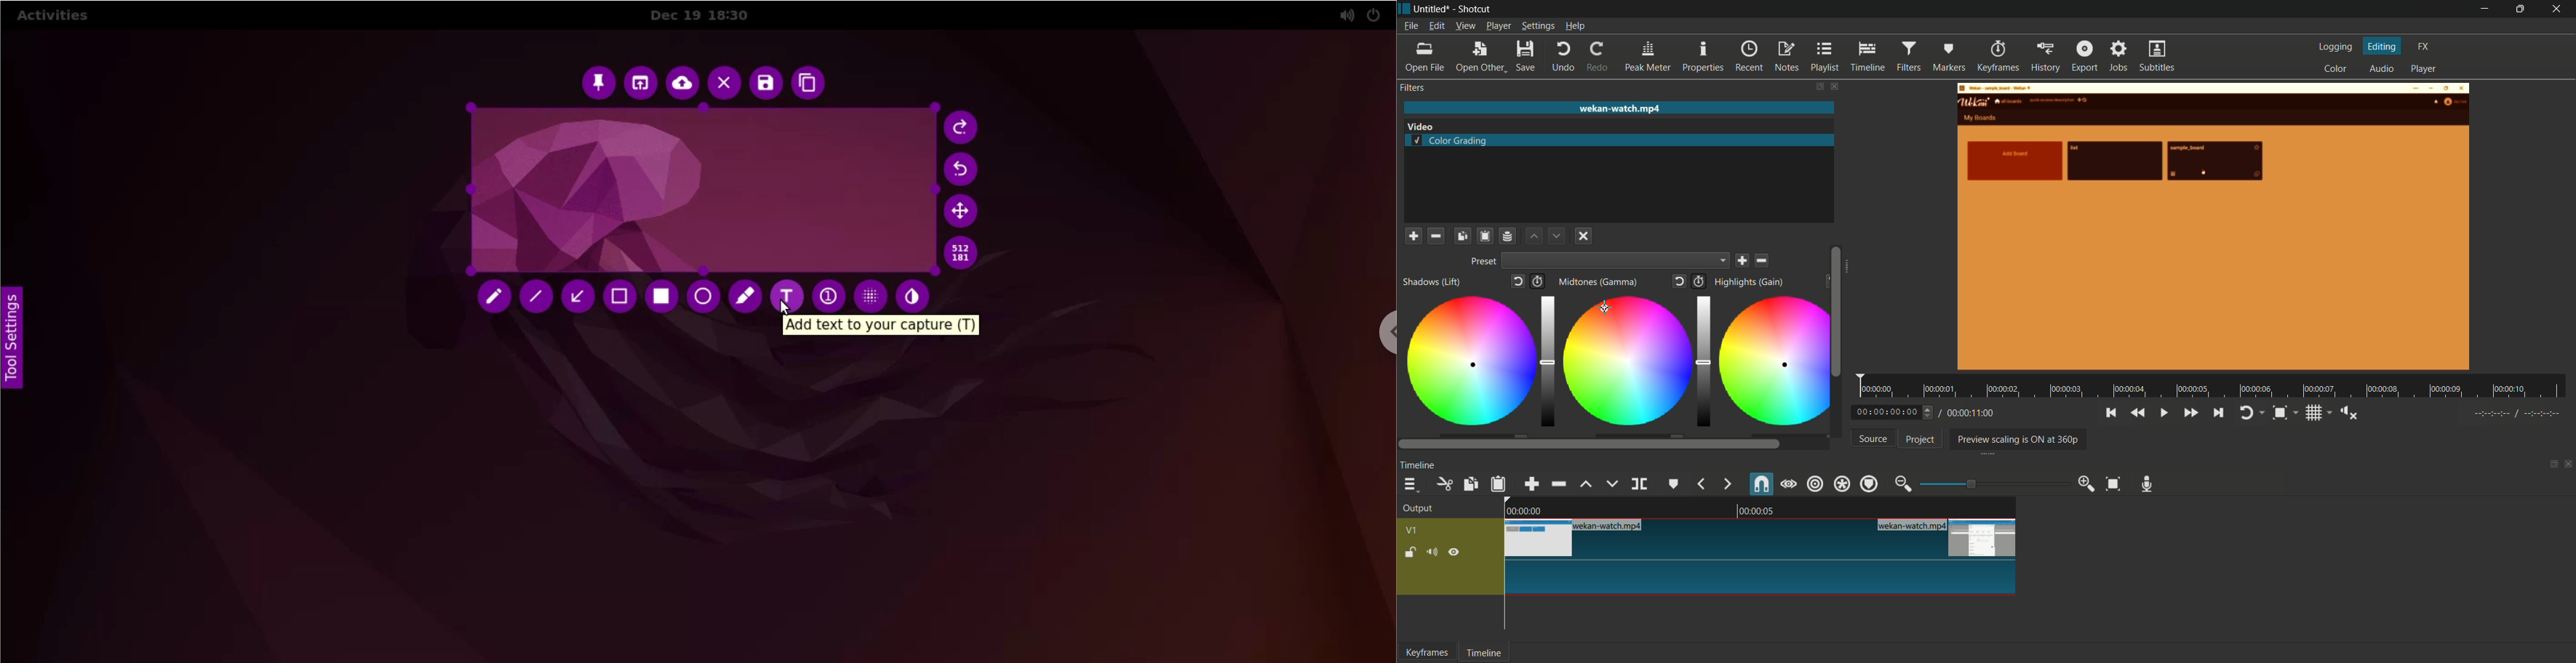 Image resolution: width=2576 pixels, height=672 pixels. What do you see at coordinates (1788, 484) in the screenshot?
I see `scrub while dragging` at bounding box center [1788, 484].